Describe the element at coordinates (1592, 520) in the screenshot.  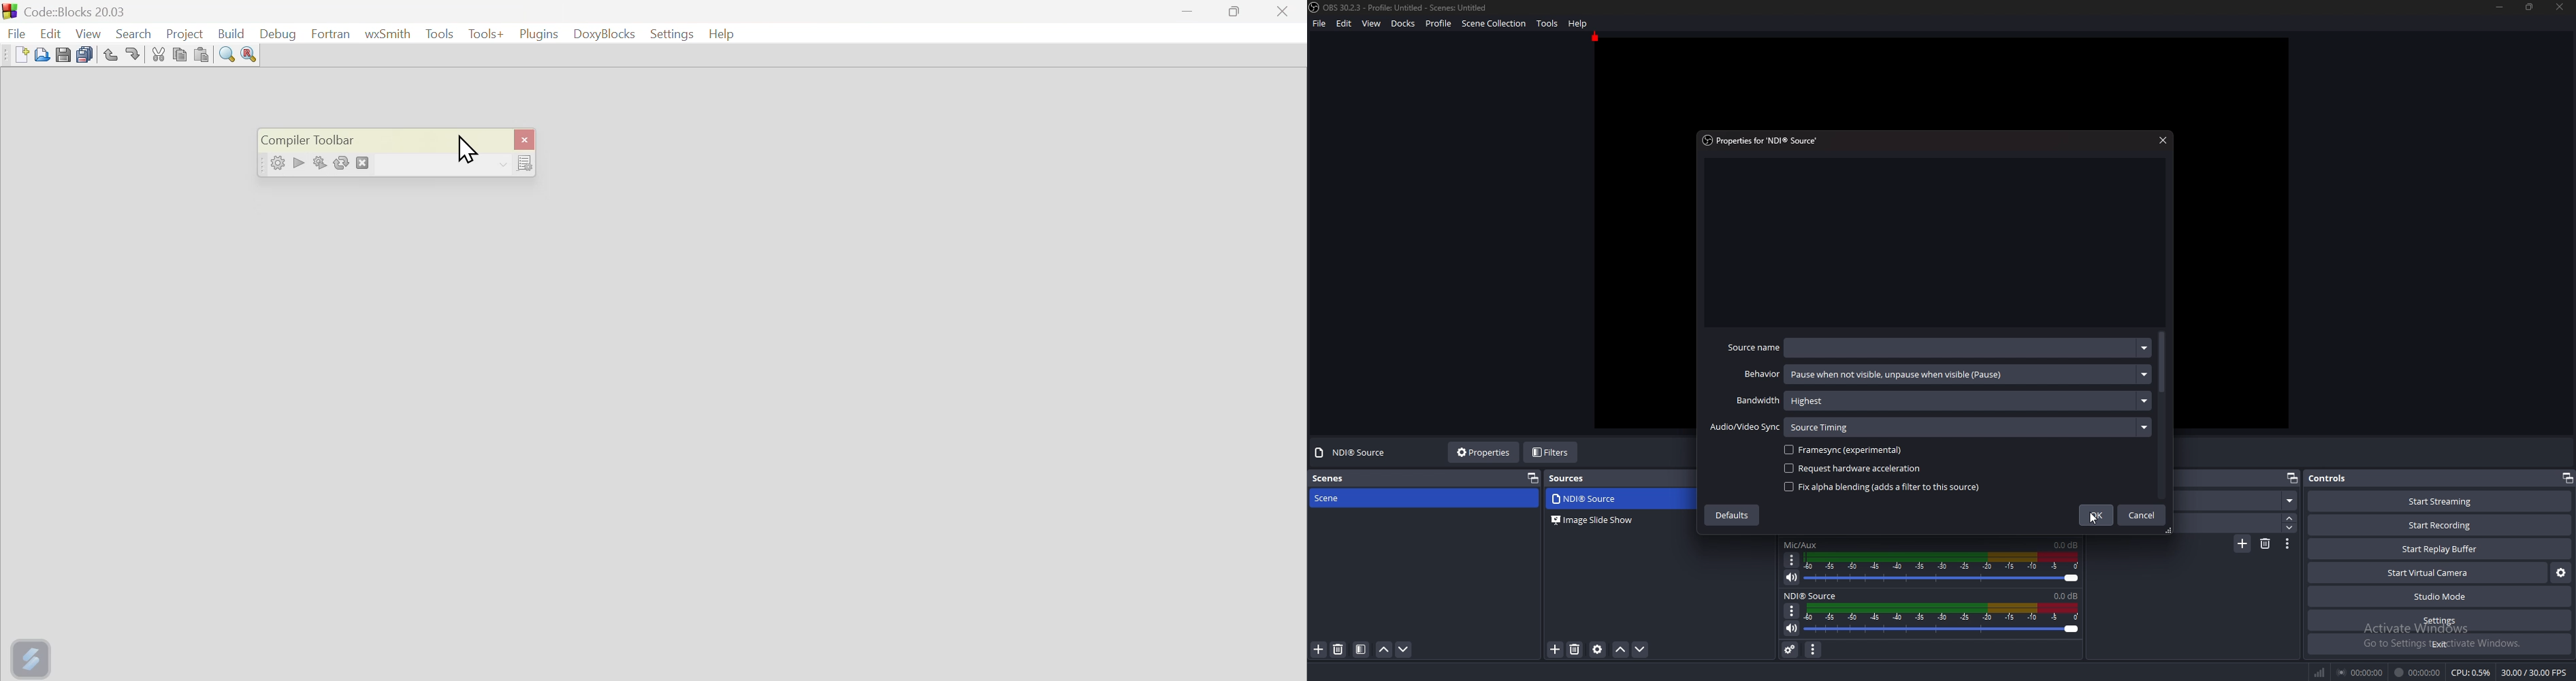
I see `Image Slide show` at that location.